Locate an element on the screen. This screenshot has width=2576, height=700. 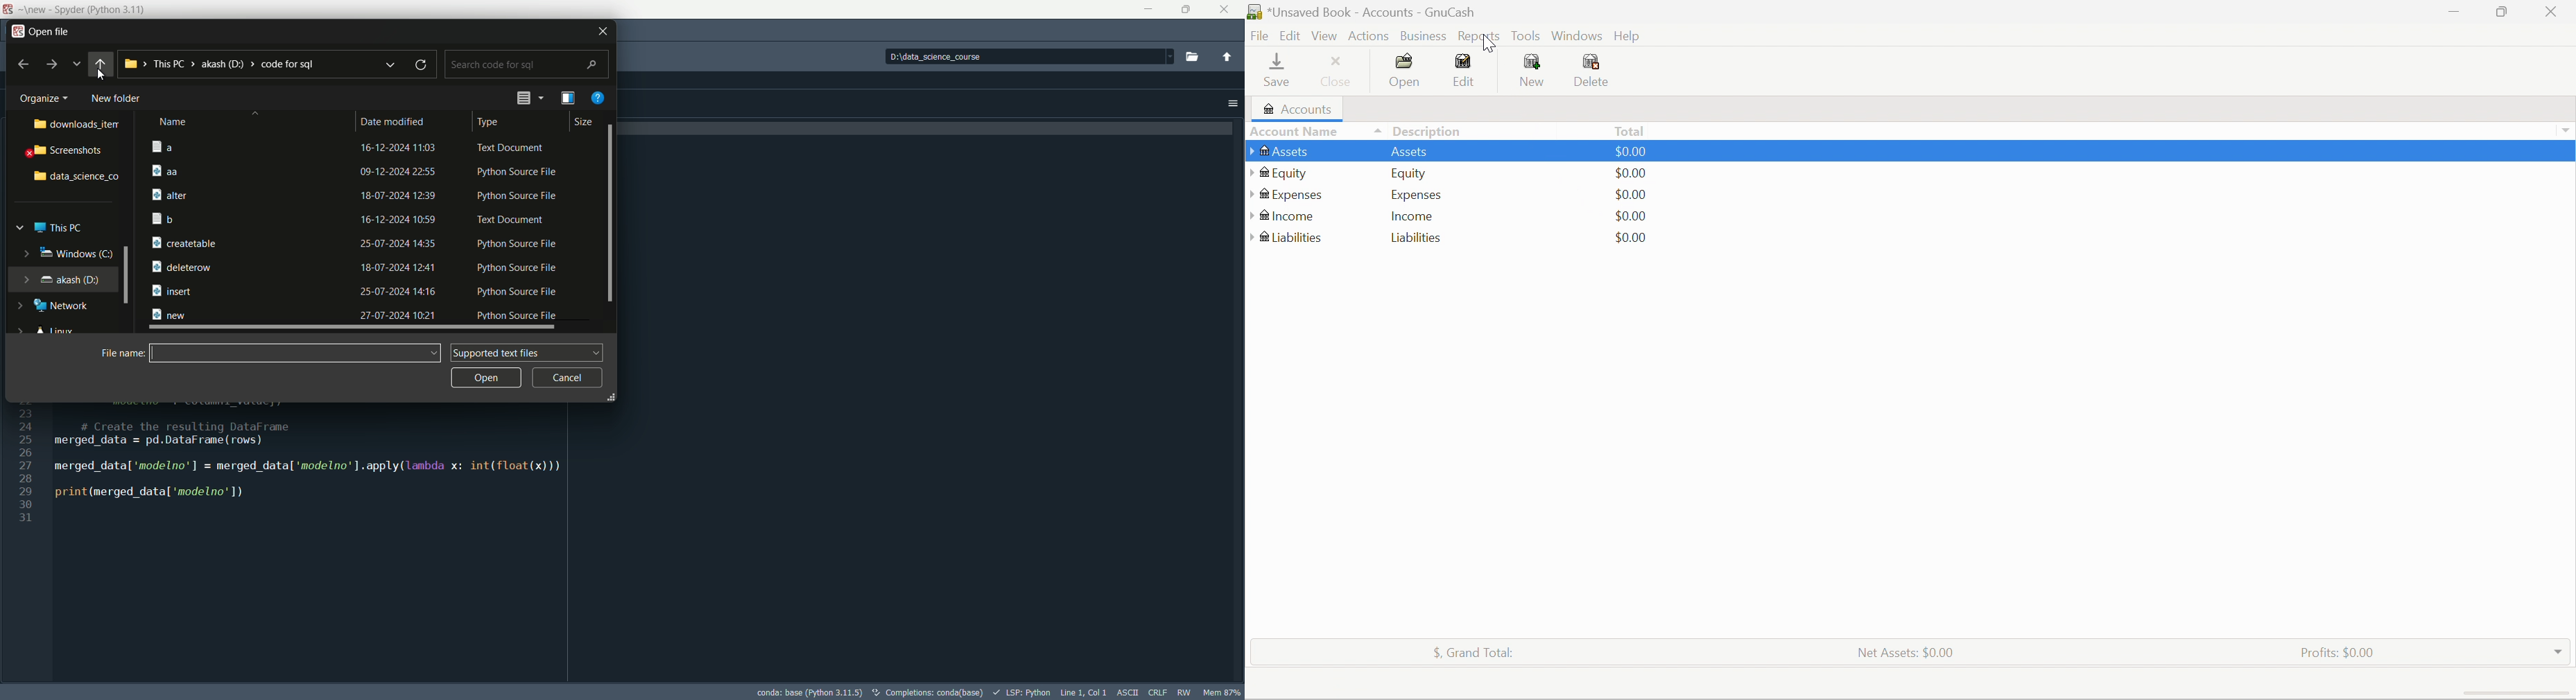
expand is located at coordinates (611, 397).